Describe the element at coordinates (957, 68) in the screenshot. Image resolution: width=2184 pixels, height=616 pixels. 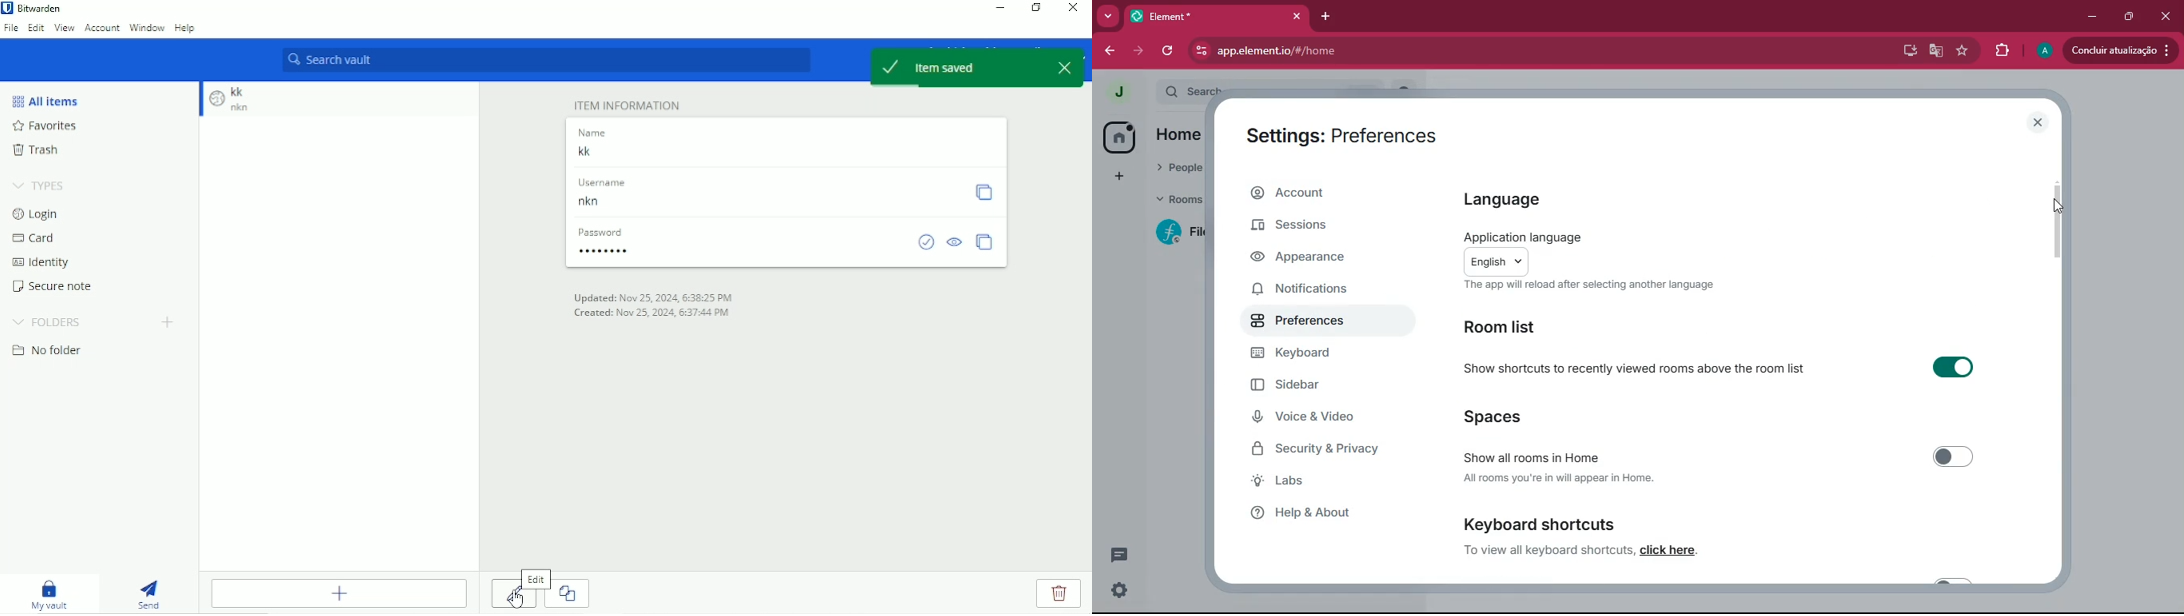
I see `Item Saved` at that location.